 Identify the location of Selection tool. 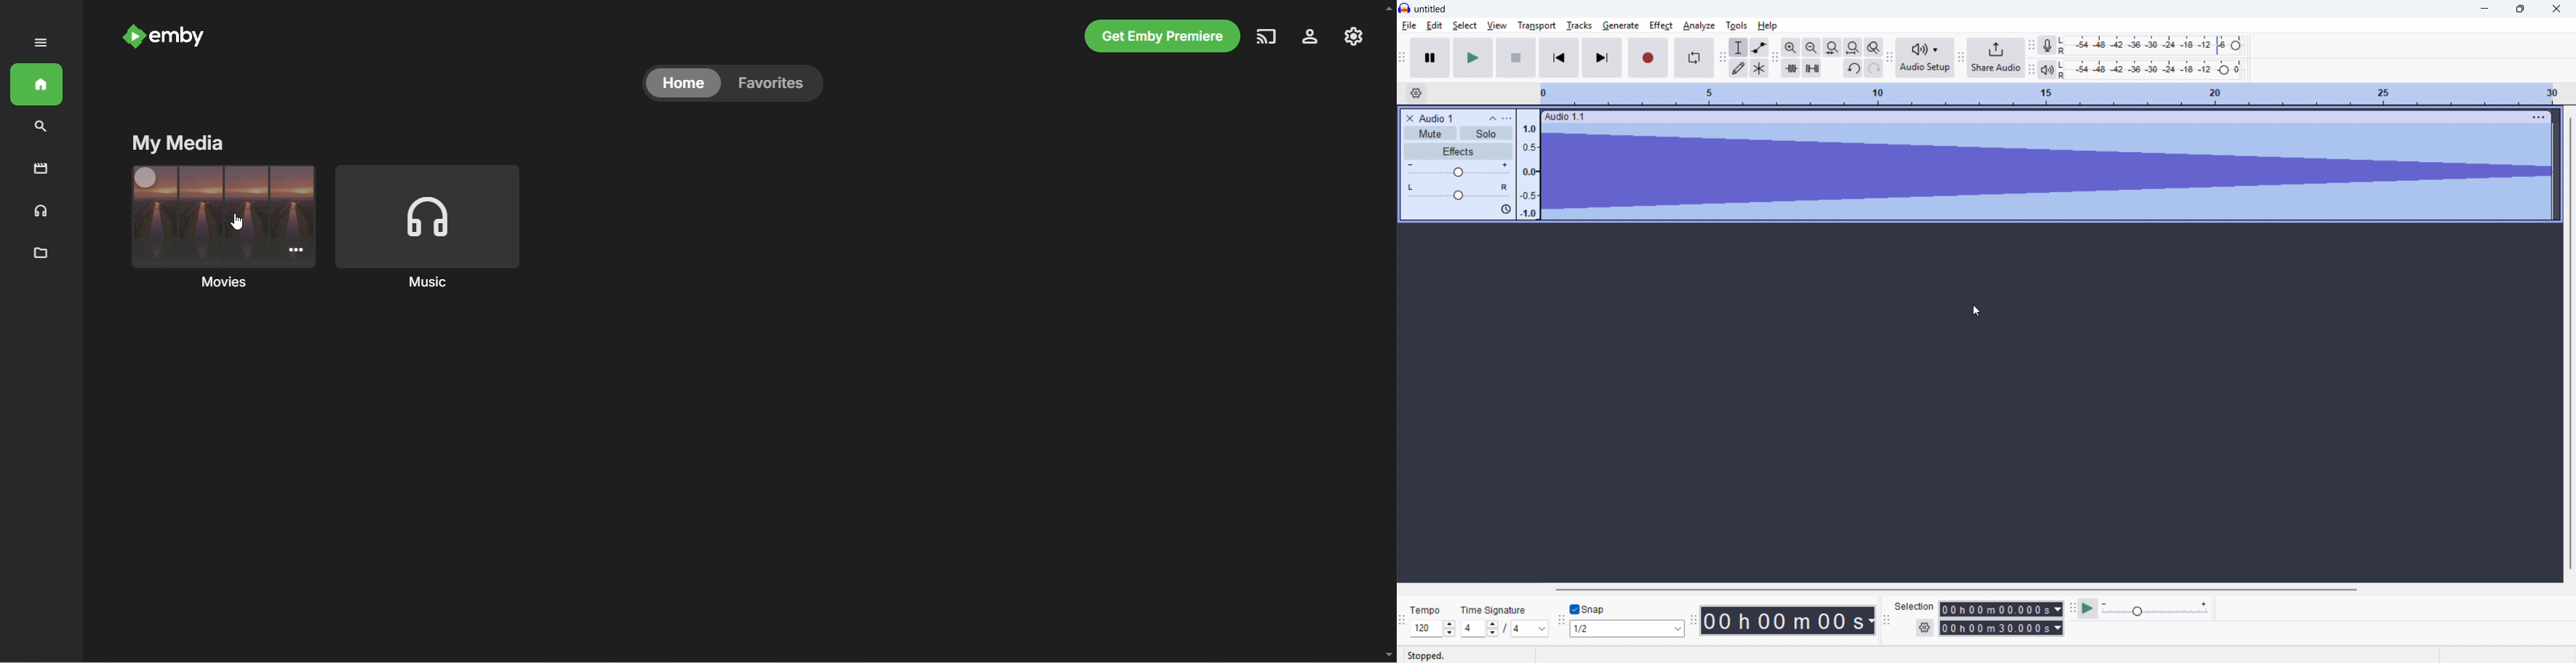
(1738, 47).